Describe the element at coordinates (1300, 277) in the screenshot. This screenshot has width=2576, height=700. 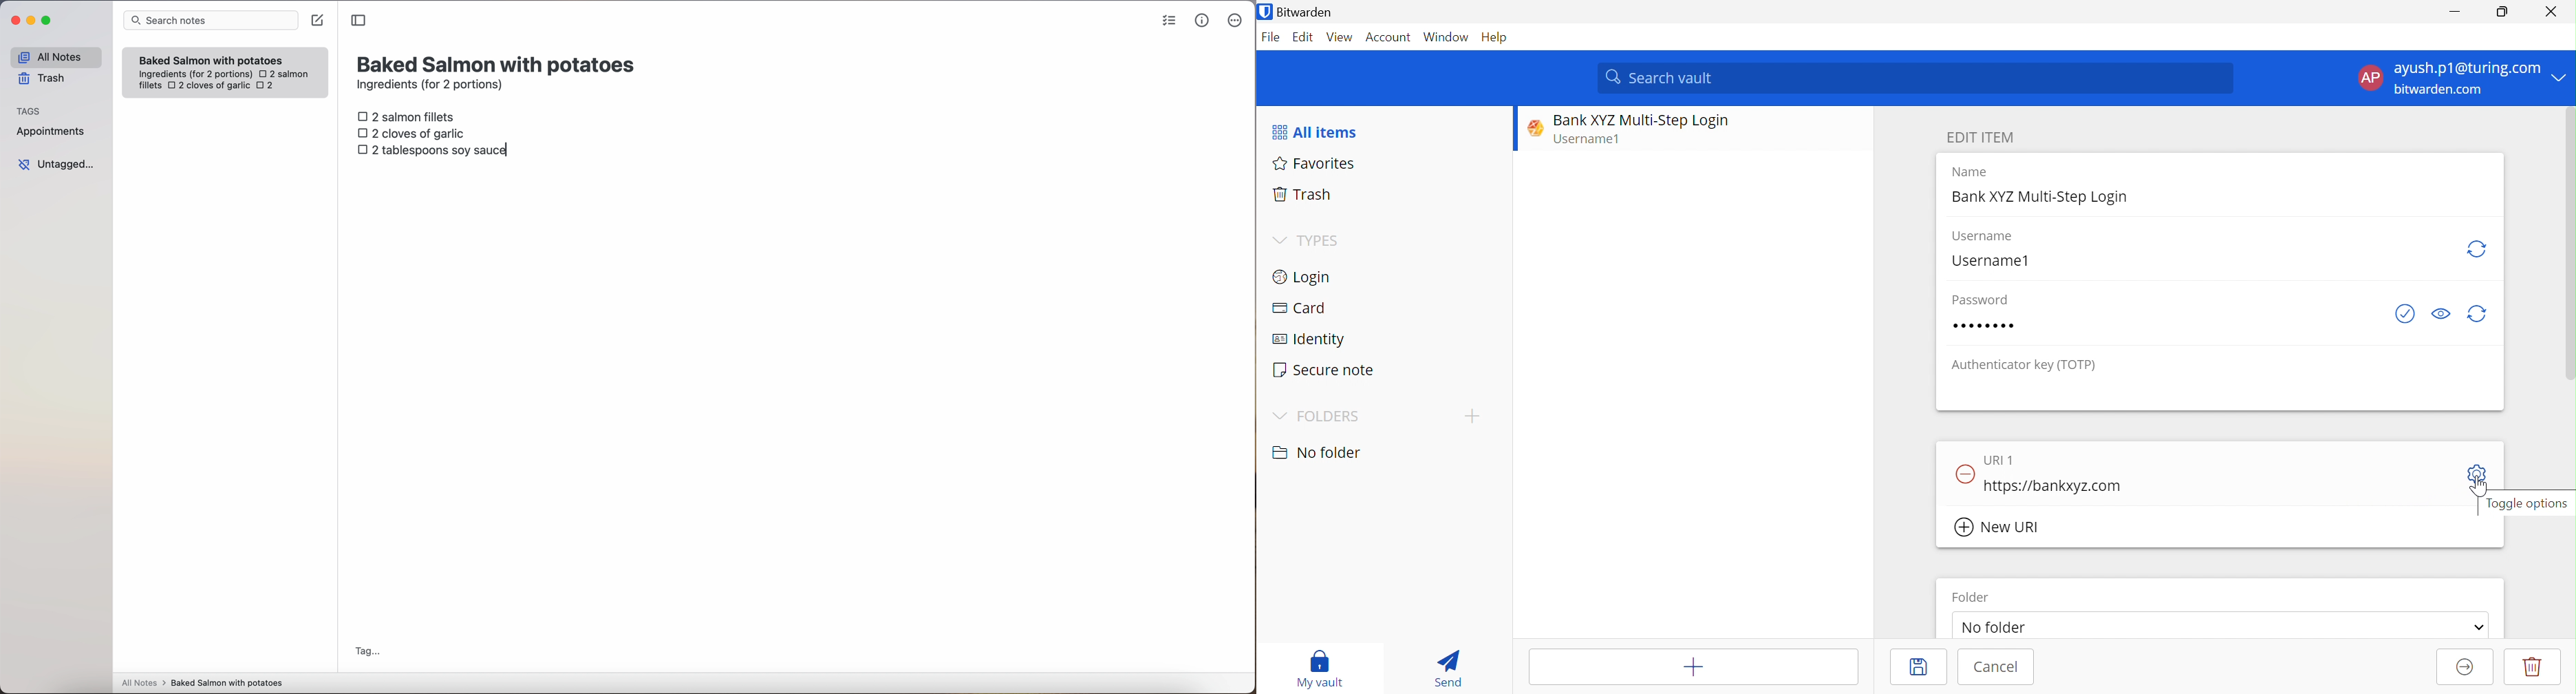
I see `Login` at that location.